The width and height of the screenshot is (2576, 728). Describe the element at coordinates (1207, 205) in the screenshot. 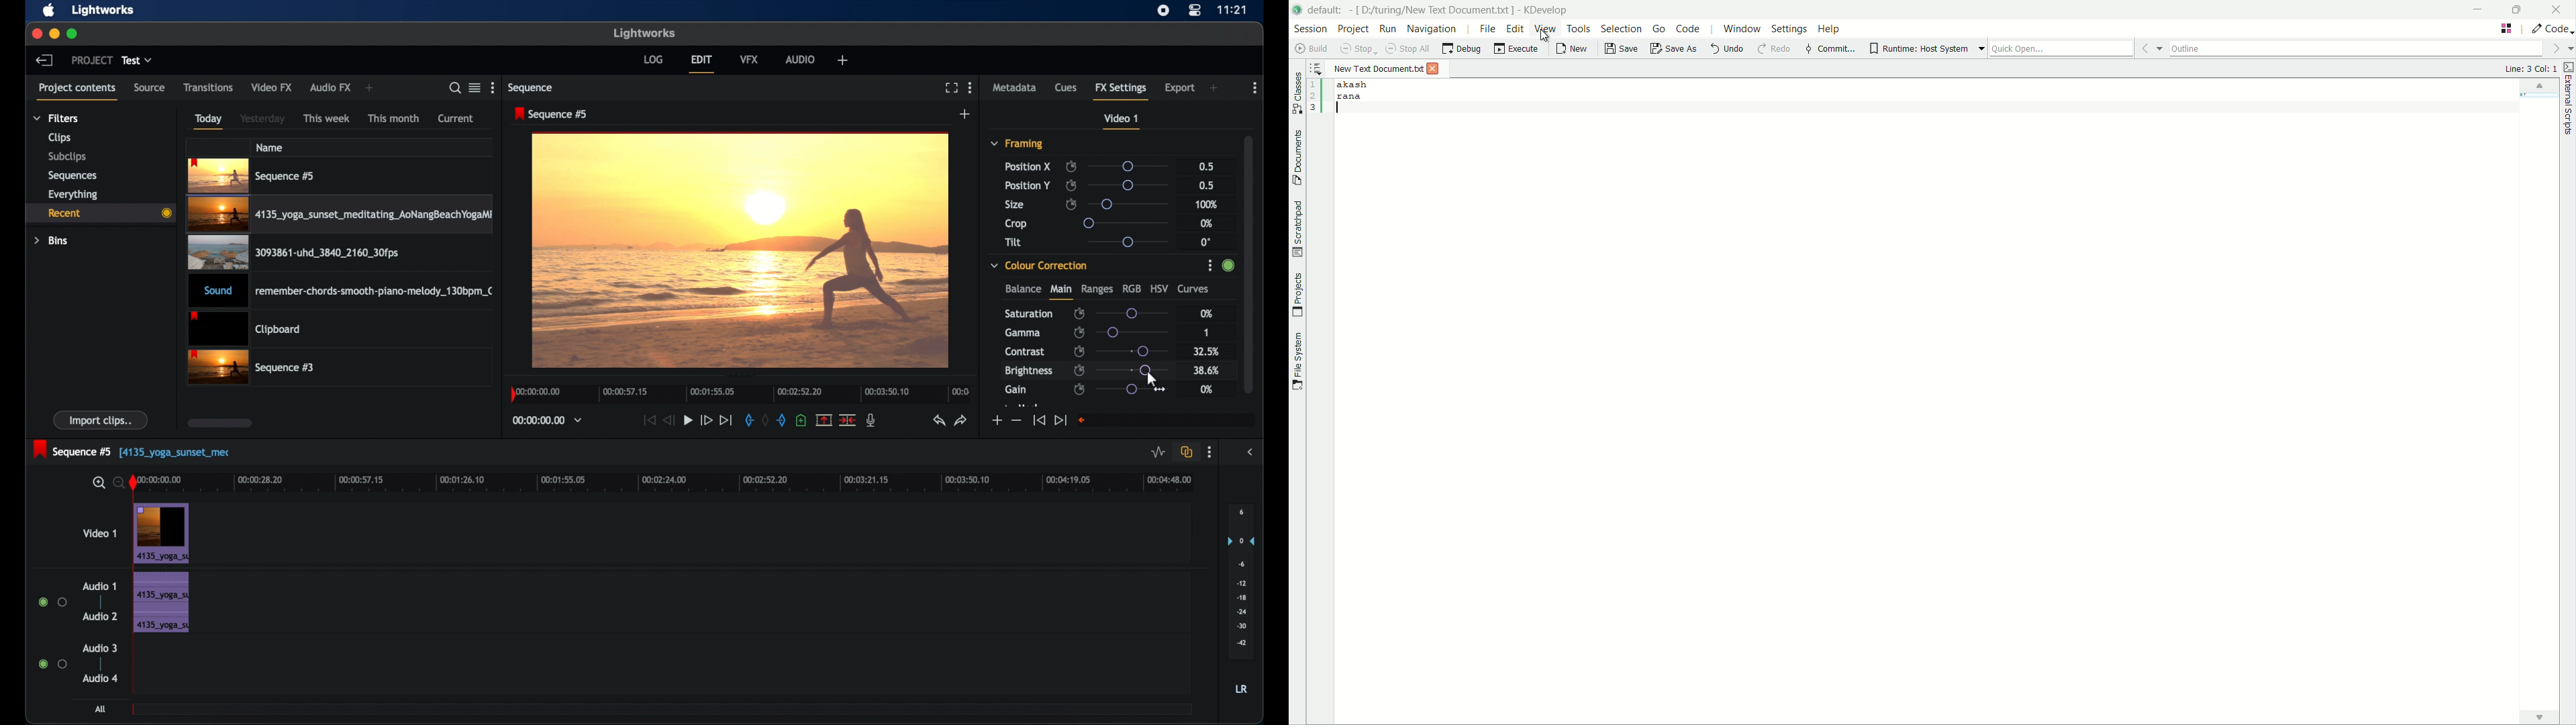

I see `100%` at that location.